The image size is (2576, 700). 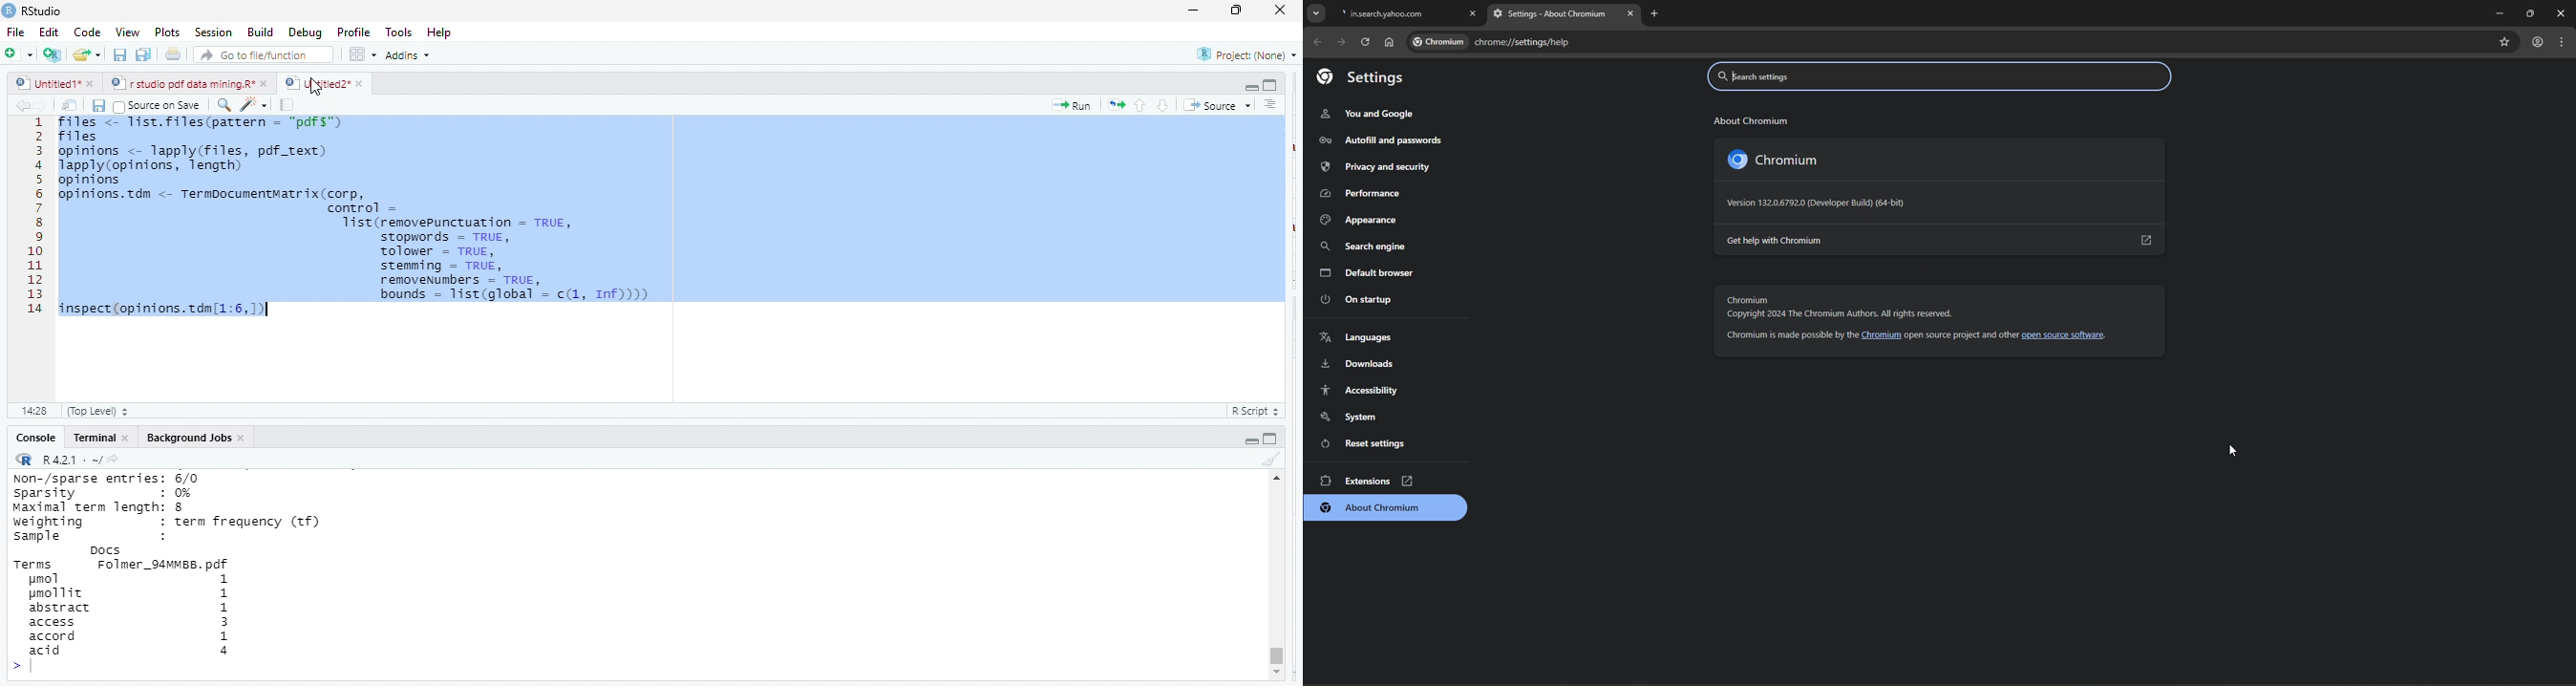 What do you see at coordinates (303, 32) in the screenshot?
I see `debug` at bounding box center [303, 32].